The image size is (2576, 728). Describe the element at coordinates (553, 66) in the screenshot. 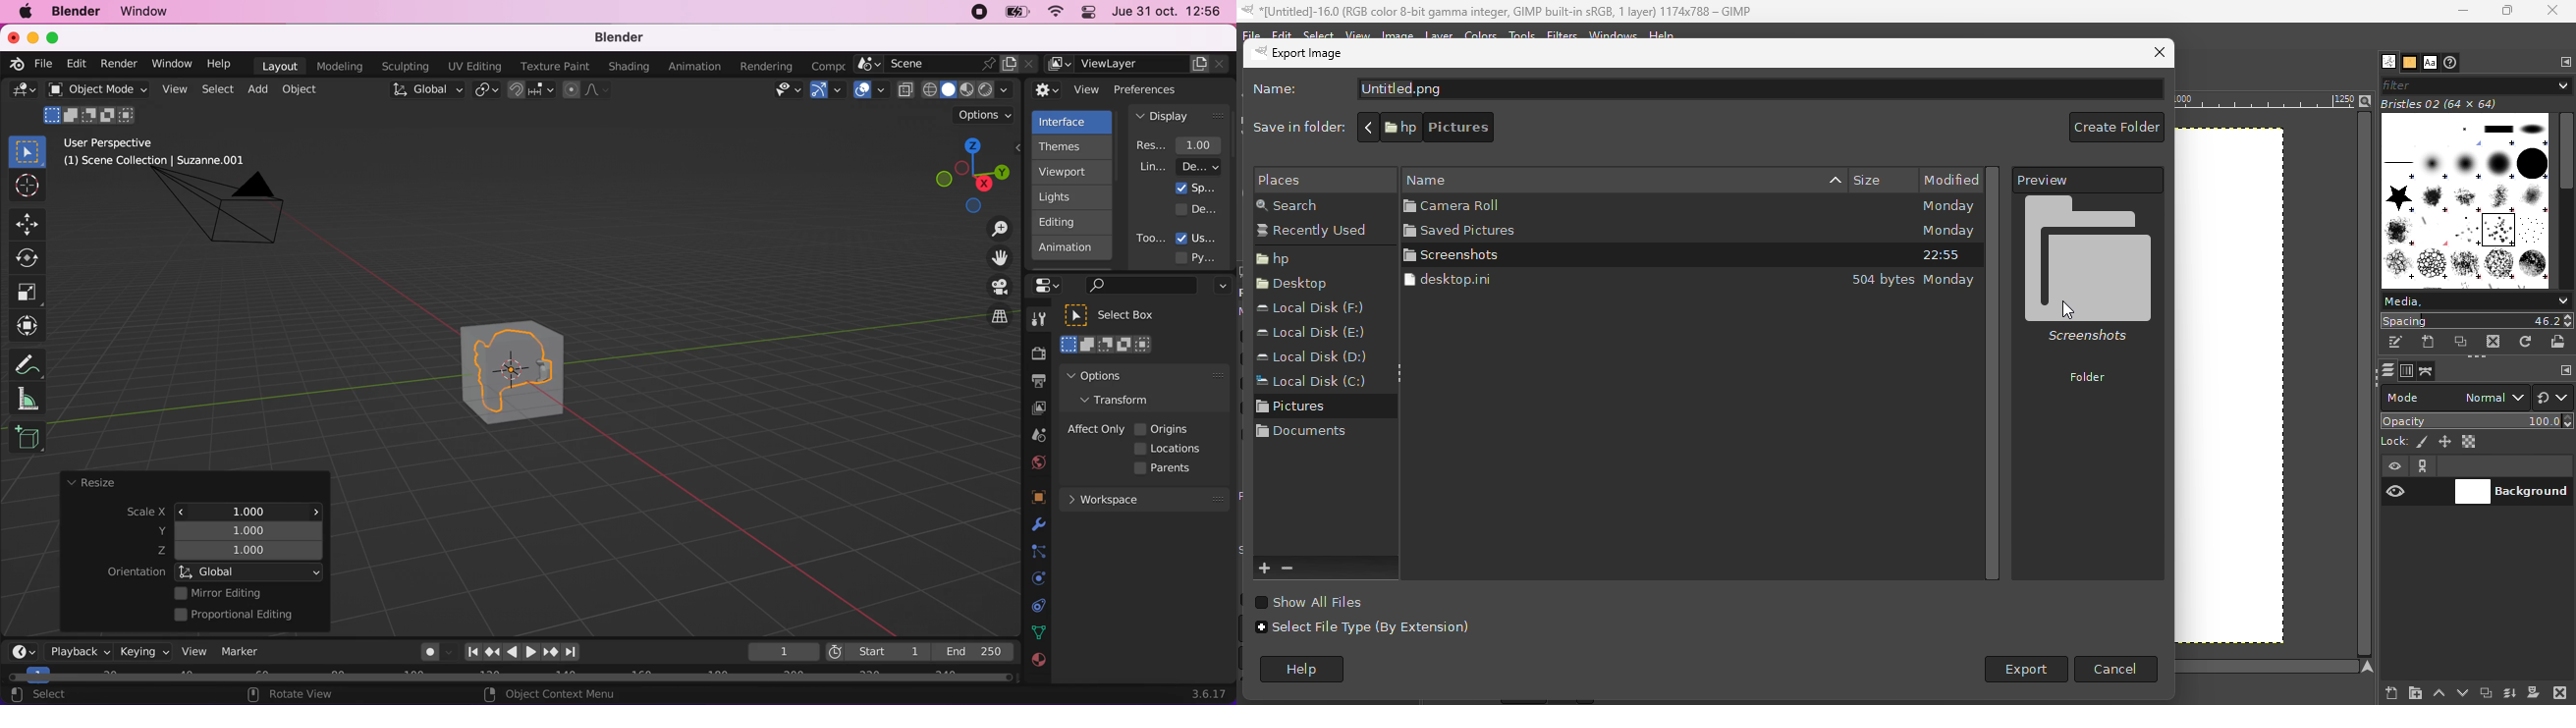

I see `texture paint` at that location.